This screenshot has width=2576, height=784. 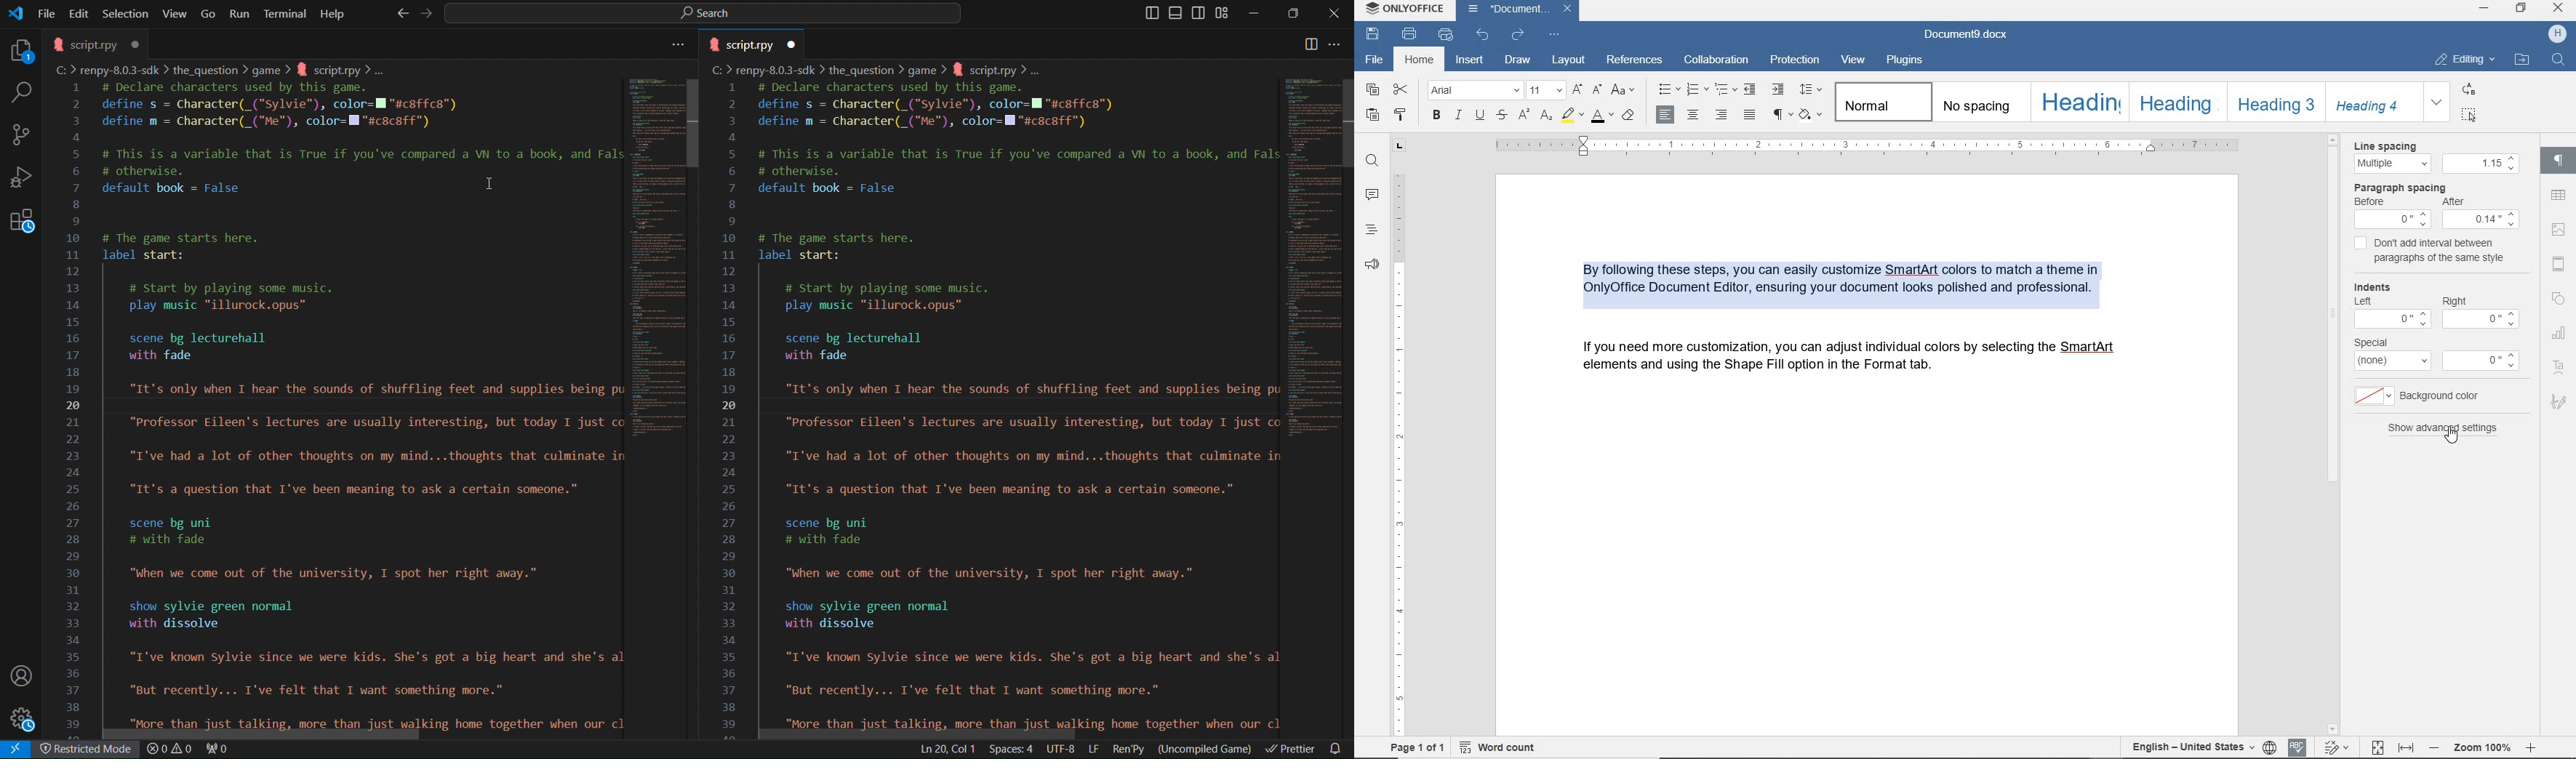 What do you see at coordinates (2333, 398) in the screenshot?
I see `scrollbar` at bounding box center [2333, 398].